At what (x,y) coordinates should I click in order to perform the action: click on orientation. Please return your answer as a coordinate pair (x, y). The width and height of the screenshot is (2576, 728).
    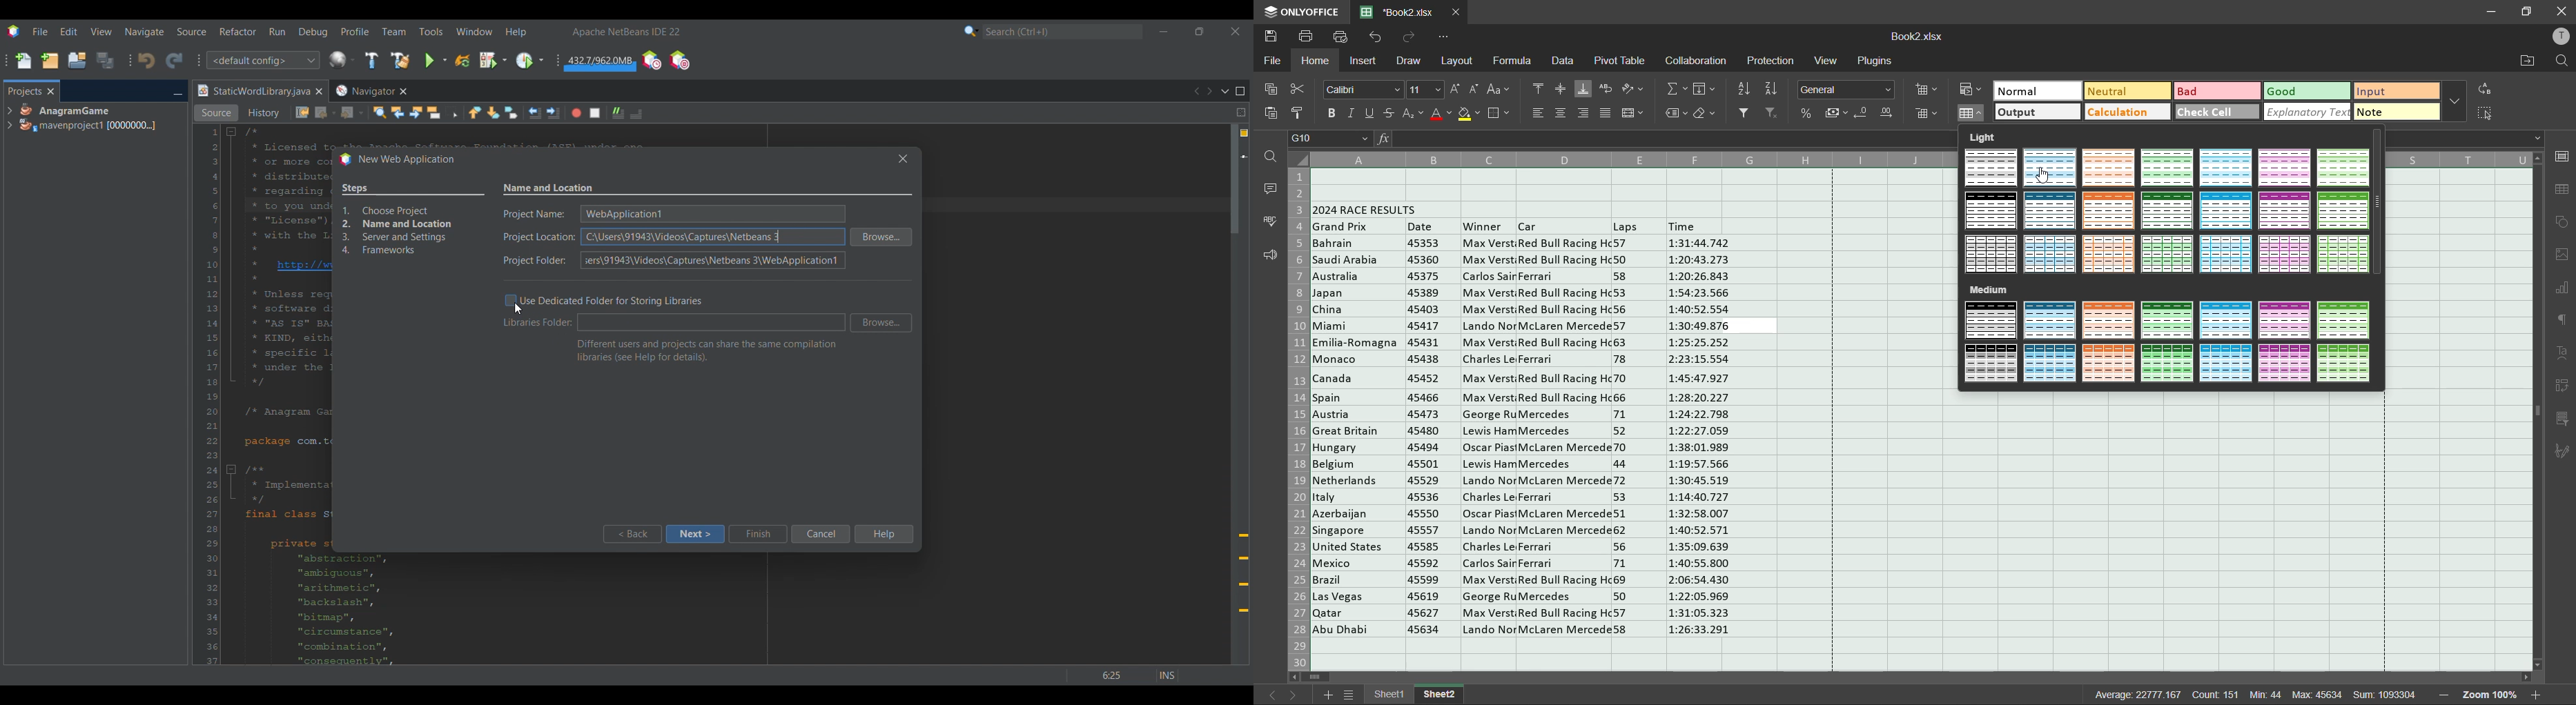
    Looking at the image, I should click on (1632, 89).